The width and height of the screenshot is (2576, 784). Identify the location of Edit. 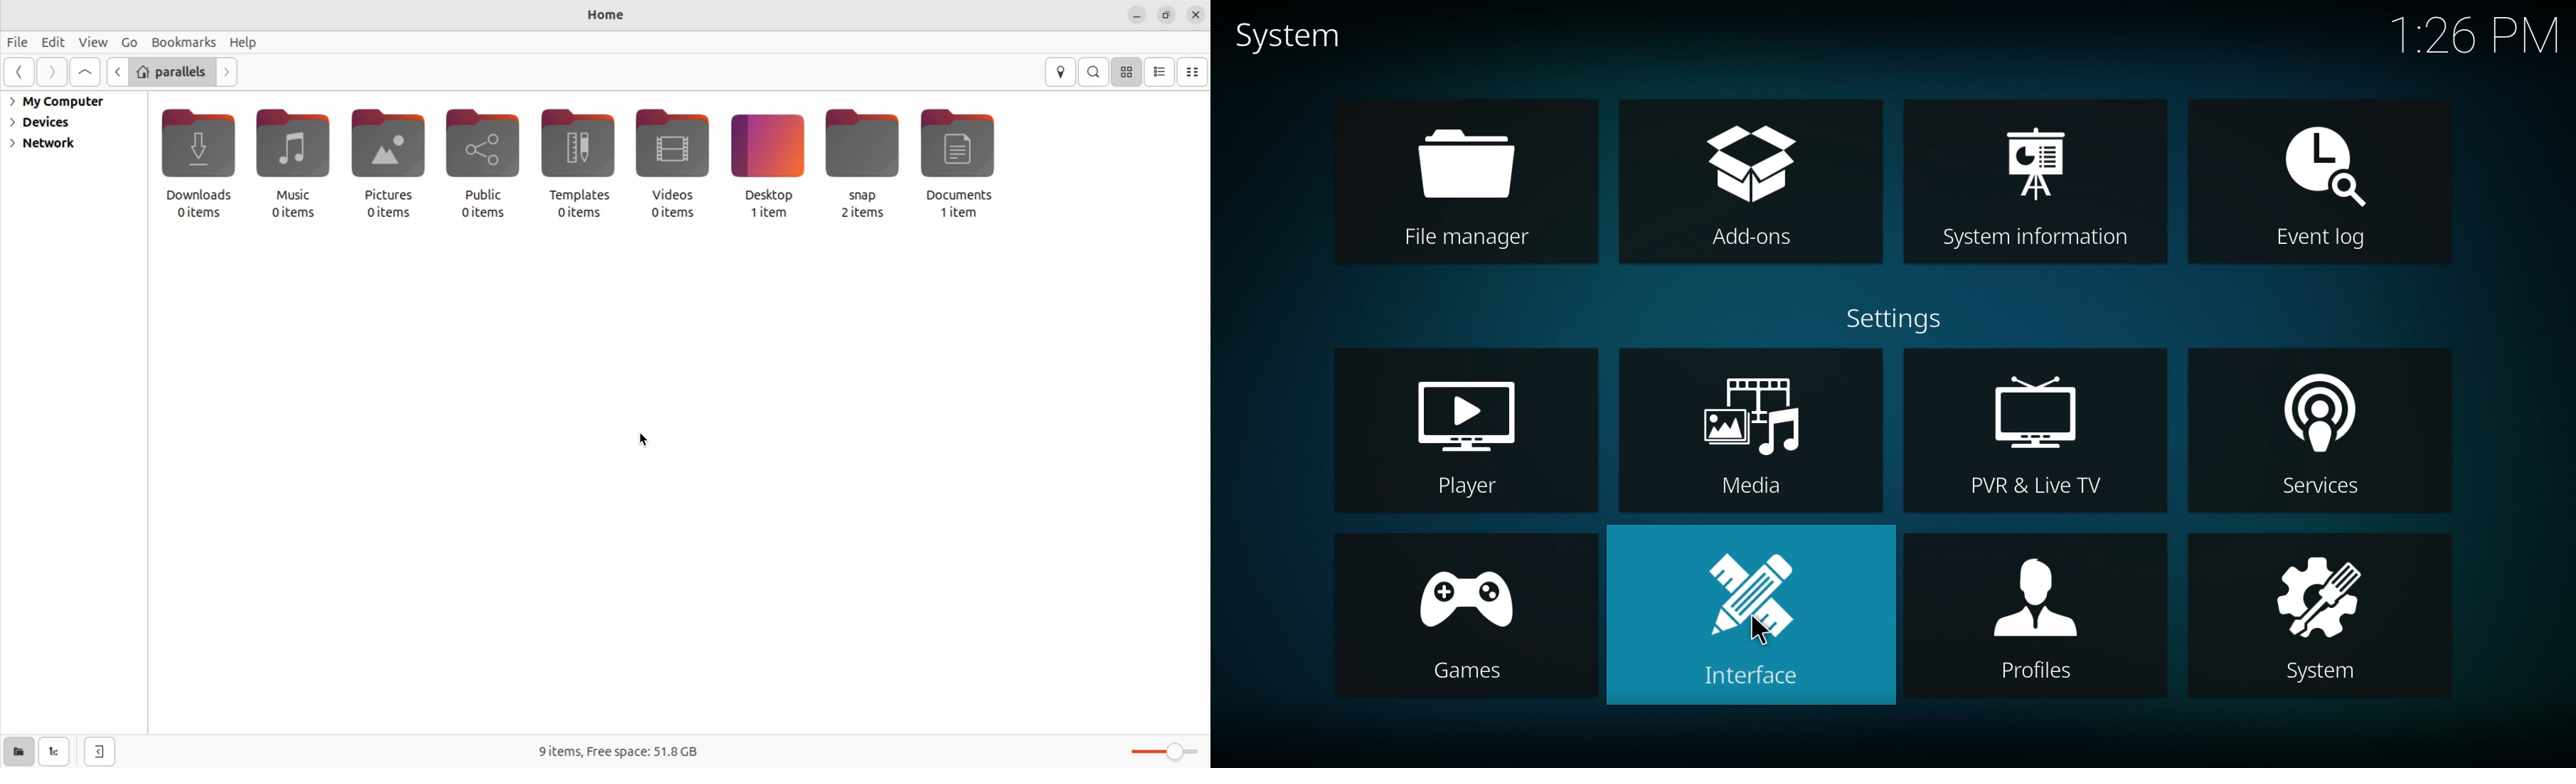
(53, 42).